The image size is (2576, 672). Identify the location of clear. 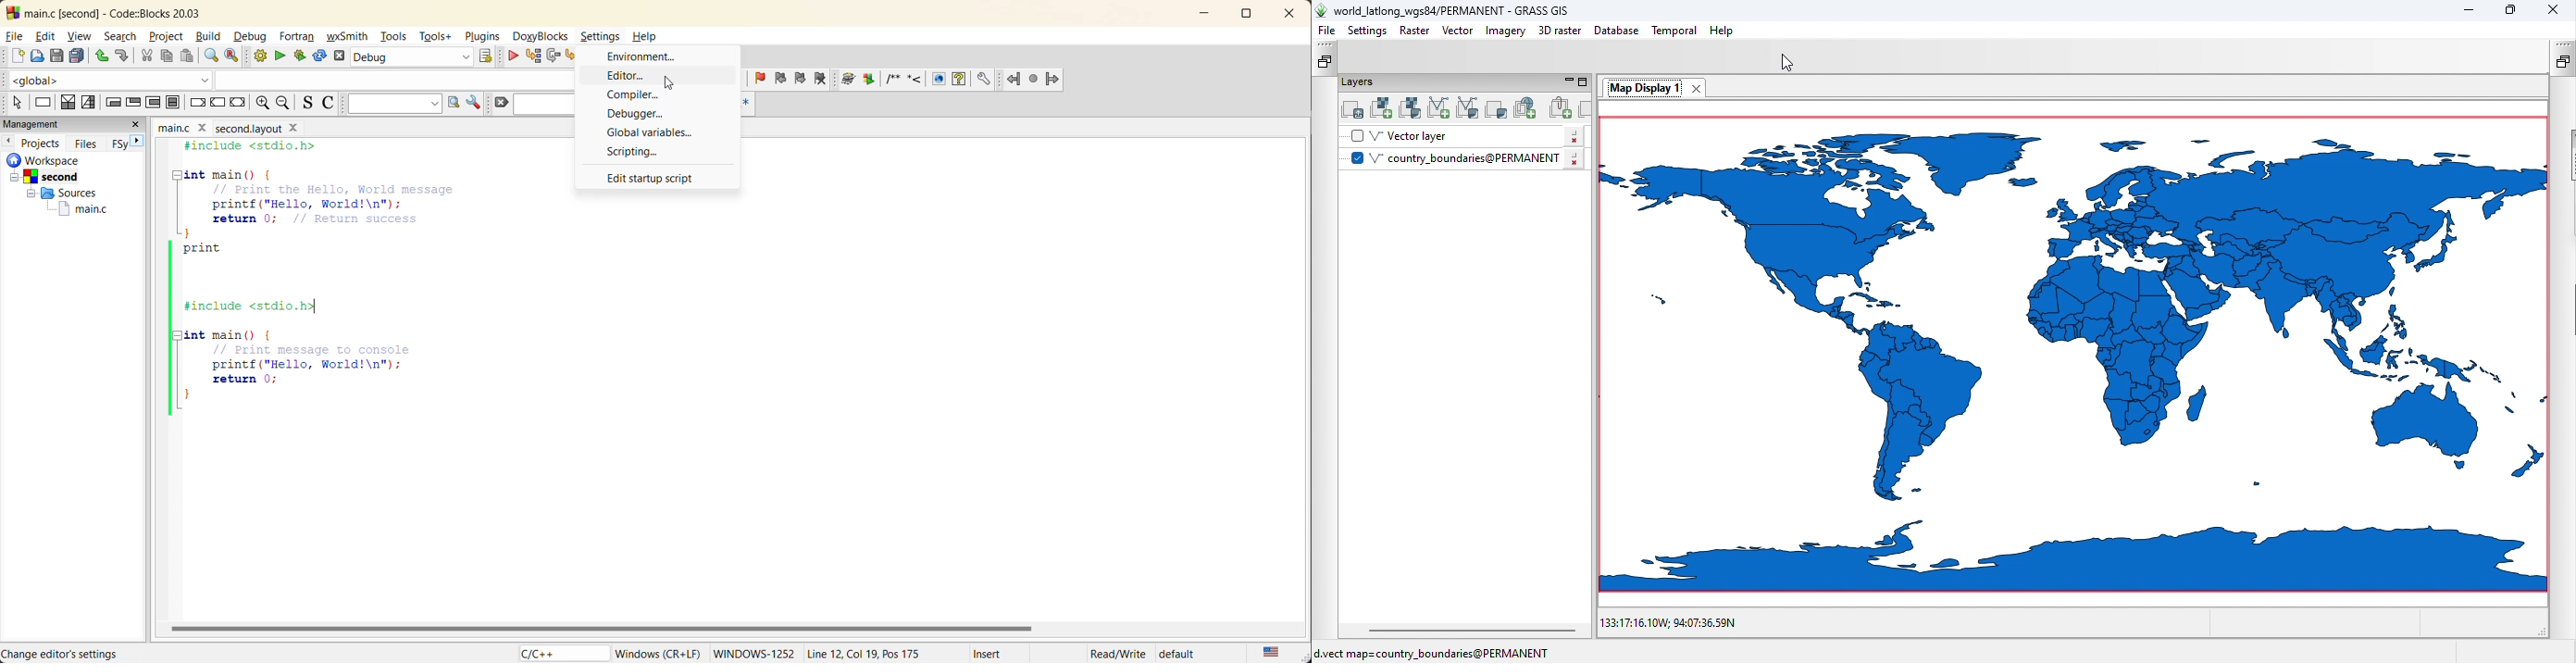
(501, 103).